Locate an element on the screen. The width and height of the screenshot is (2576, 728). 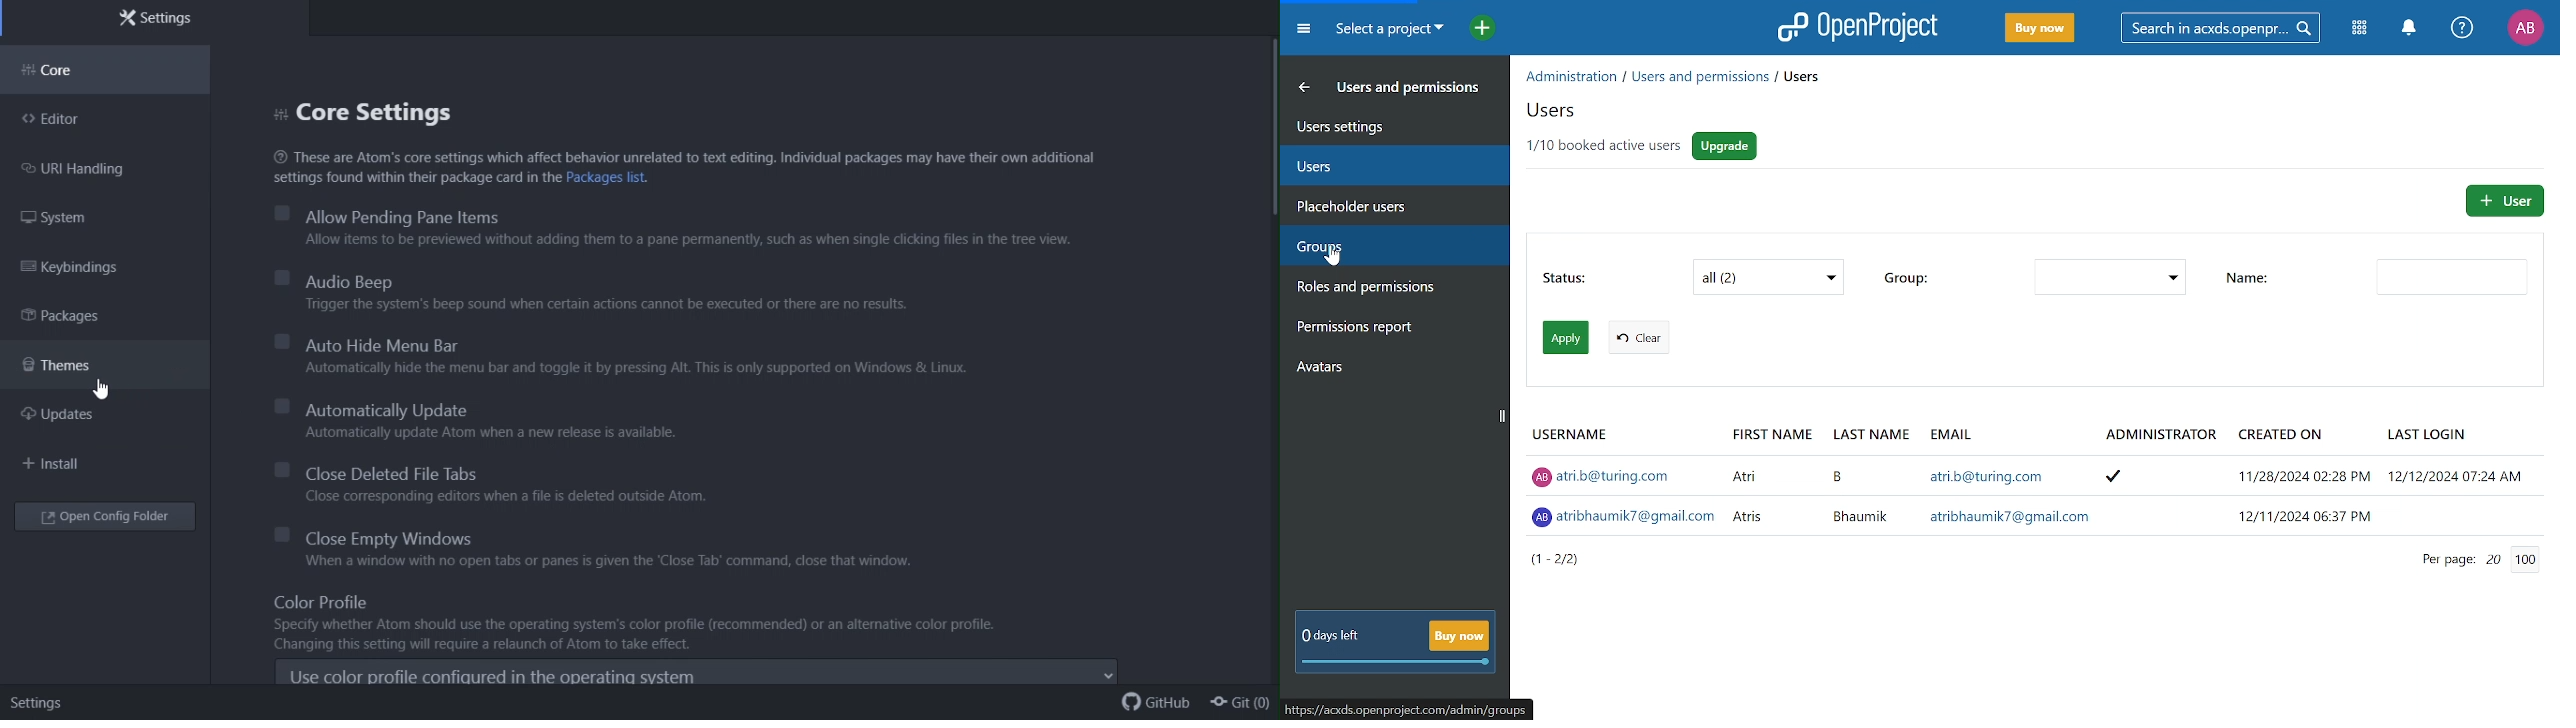
themes is located at coordinates (75, 362).